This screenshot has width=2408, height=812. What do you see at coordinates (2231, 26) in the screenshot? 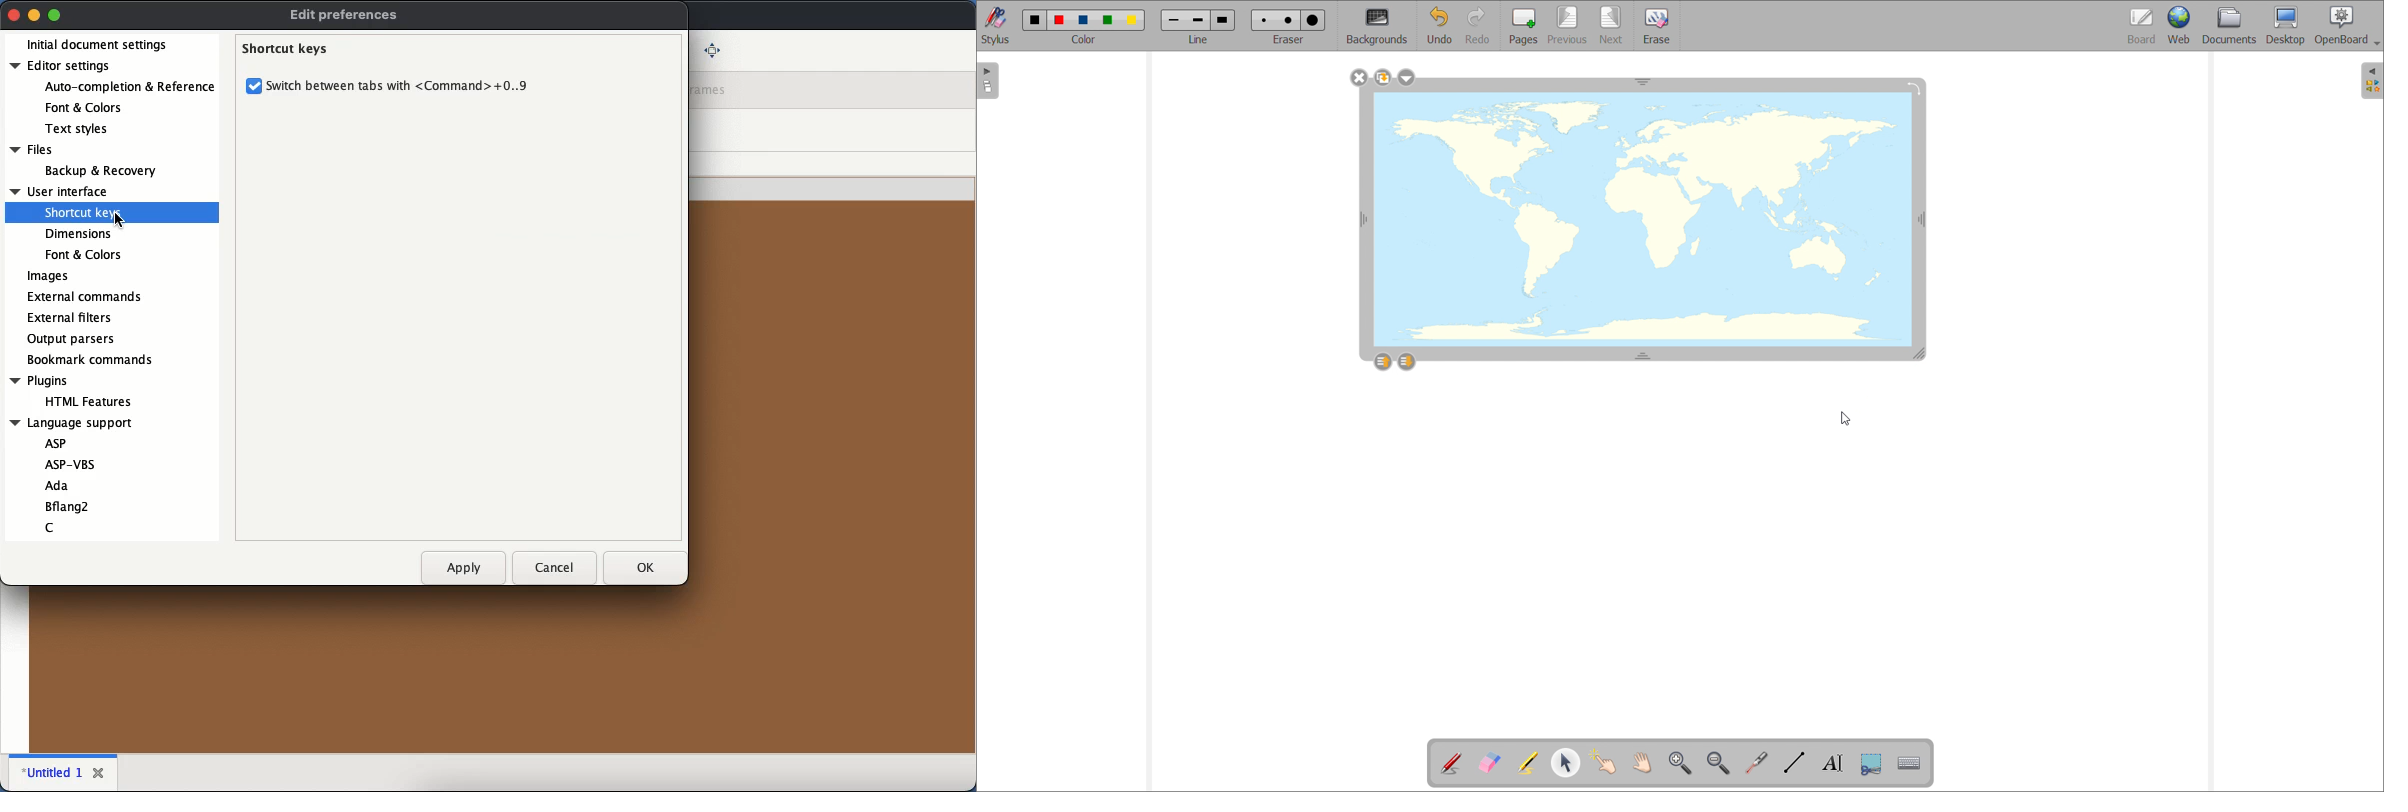
I see `documents` at bounding box center [2231, 26].